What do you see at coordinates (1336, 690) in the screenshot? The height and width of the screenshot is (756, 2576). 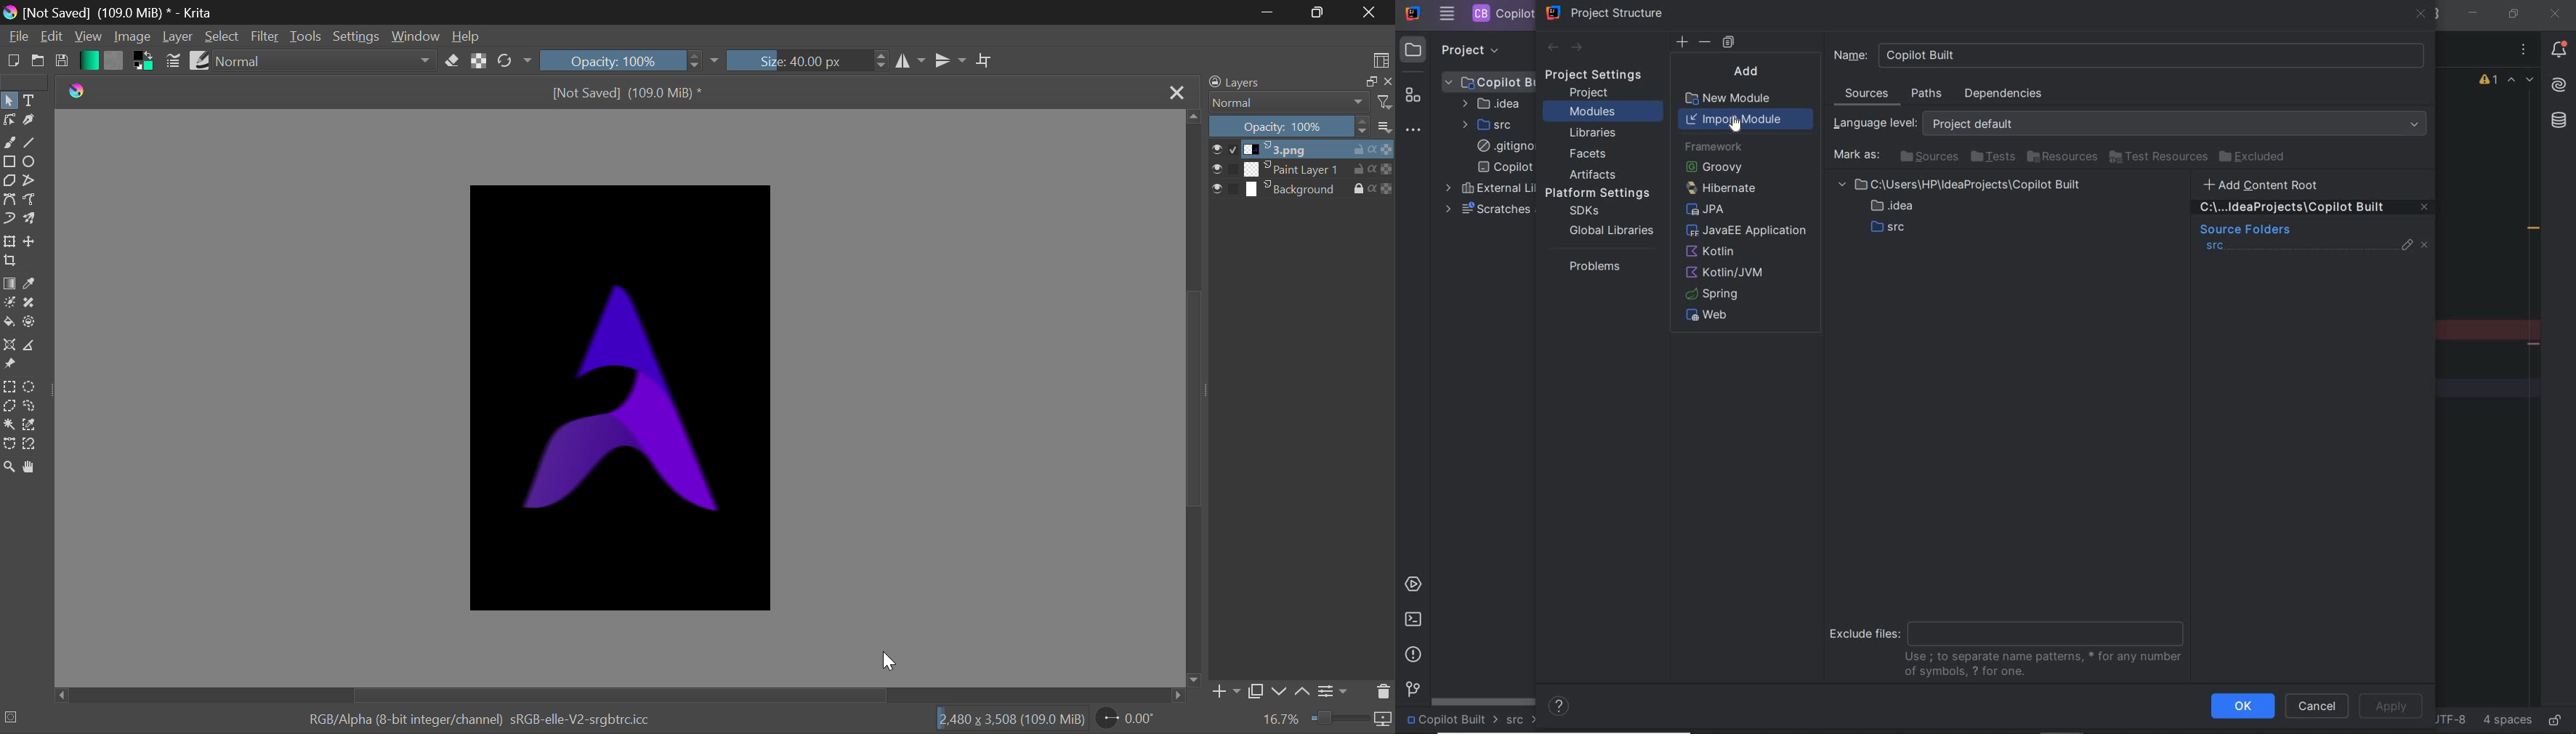 I see `Settings` at bounding box center [1336, 690].